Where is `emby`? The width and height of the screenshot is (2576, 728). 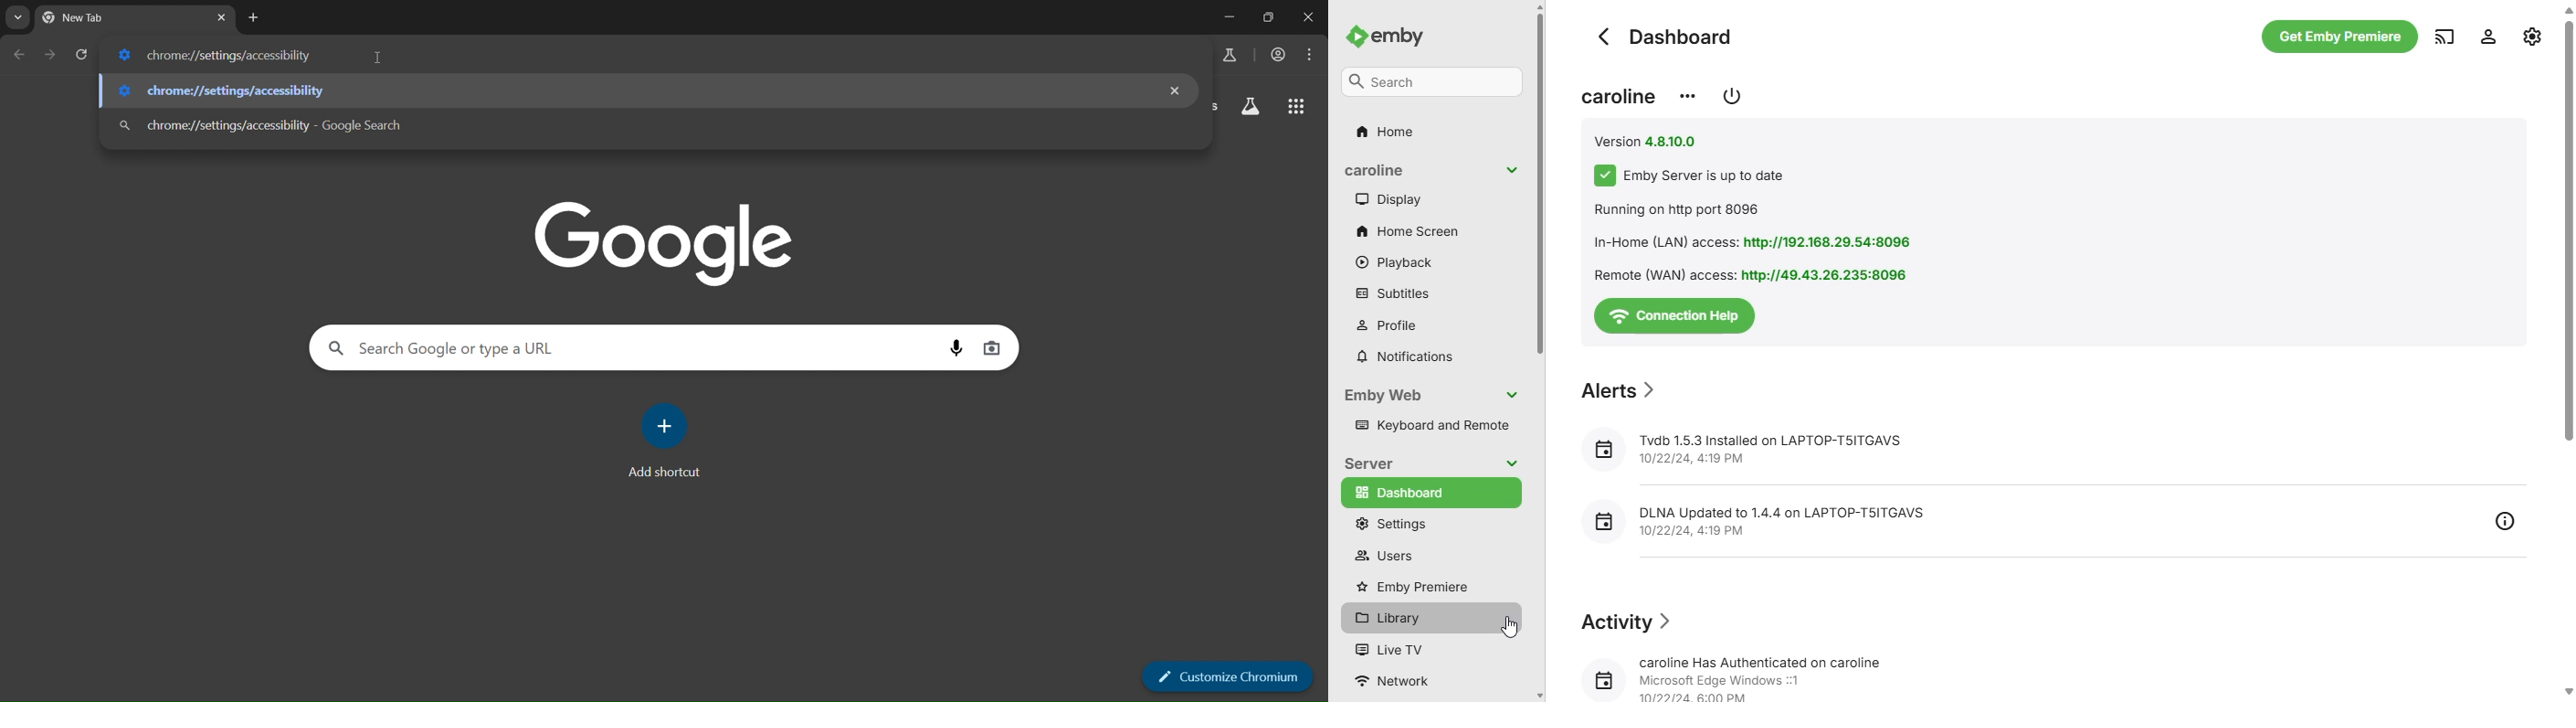 emby is located at coordinates (1399, 36).